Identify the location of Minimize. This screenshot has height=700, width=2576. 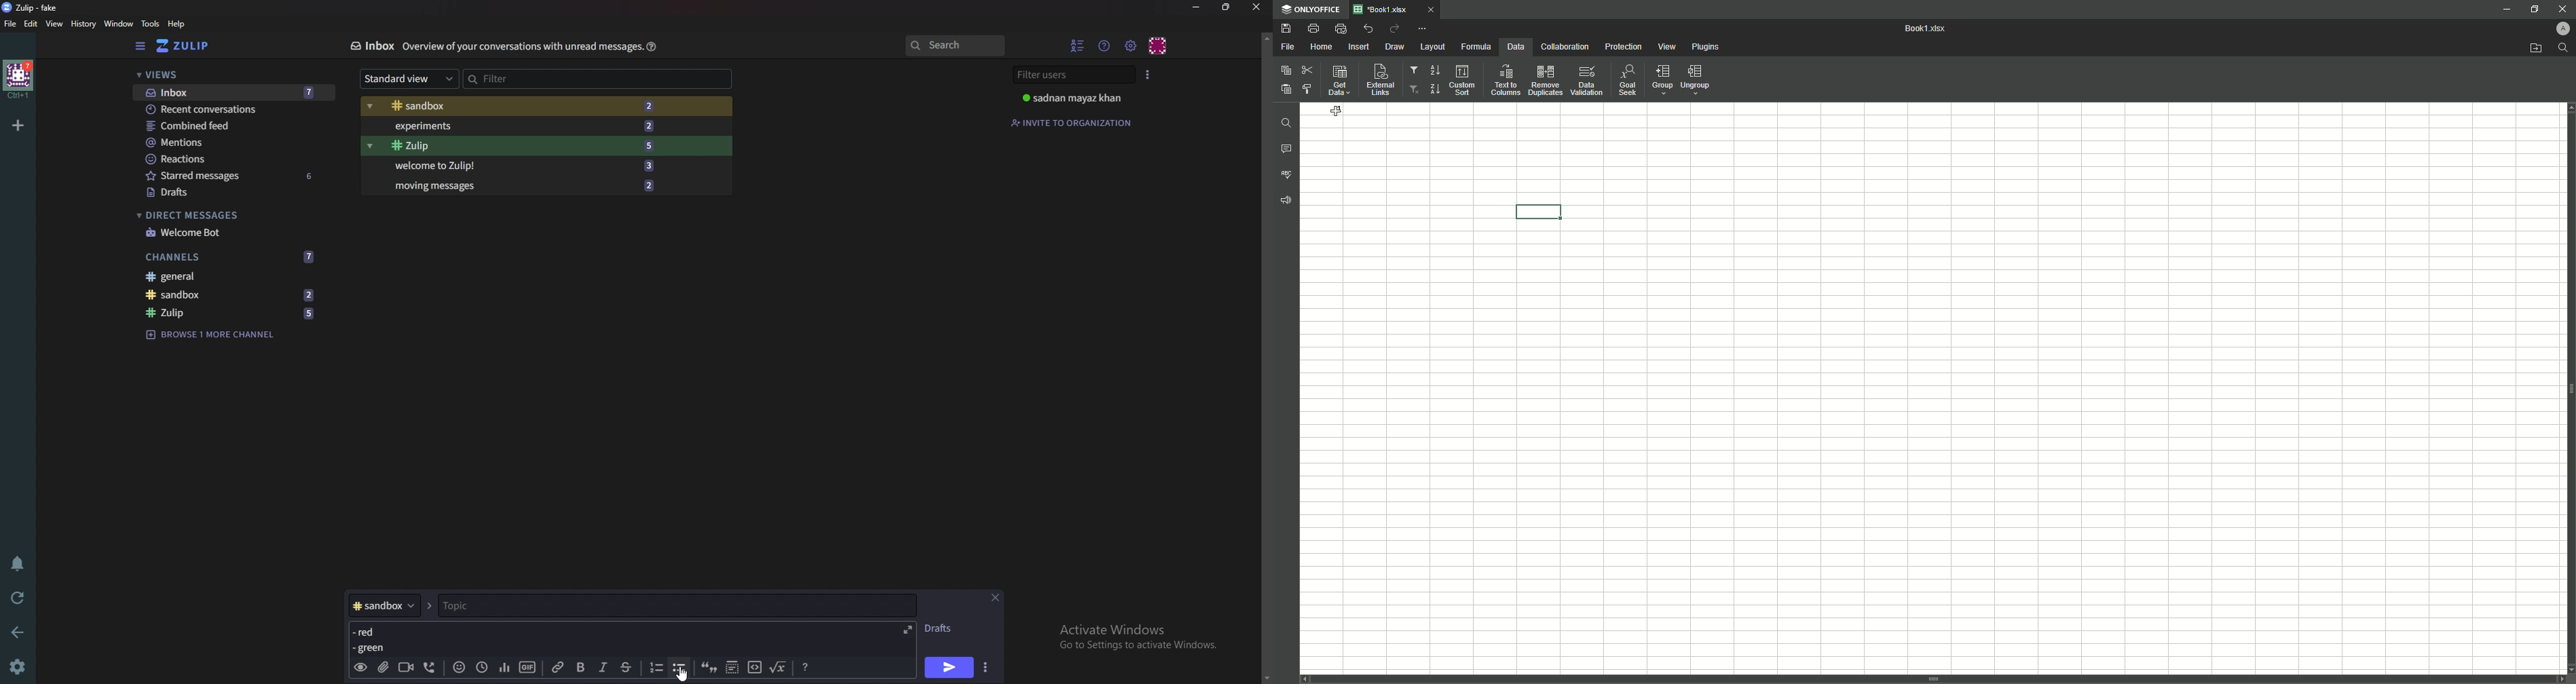
(1198, 7).